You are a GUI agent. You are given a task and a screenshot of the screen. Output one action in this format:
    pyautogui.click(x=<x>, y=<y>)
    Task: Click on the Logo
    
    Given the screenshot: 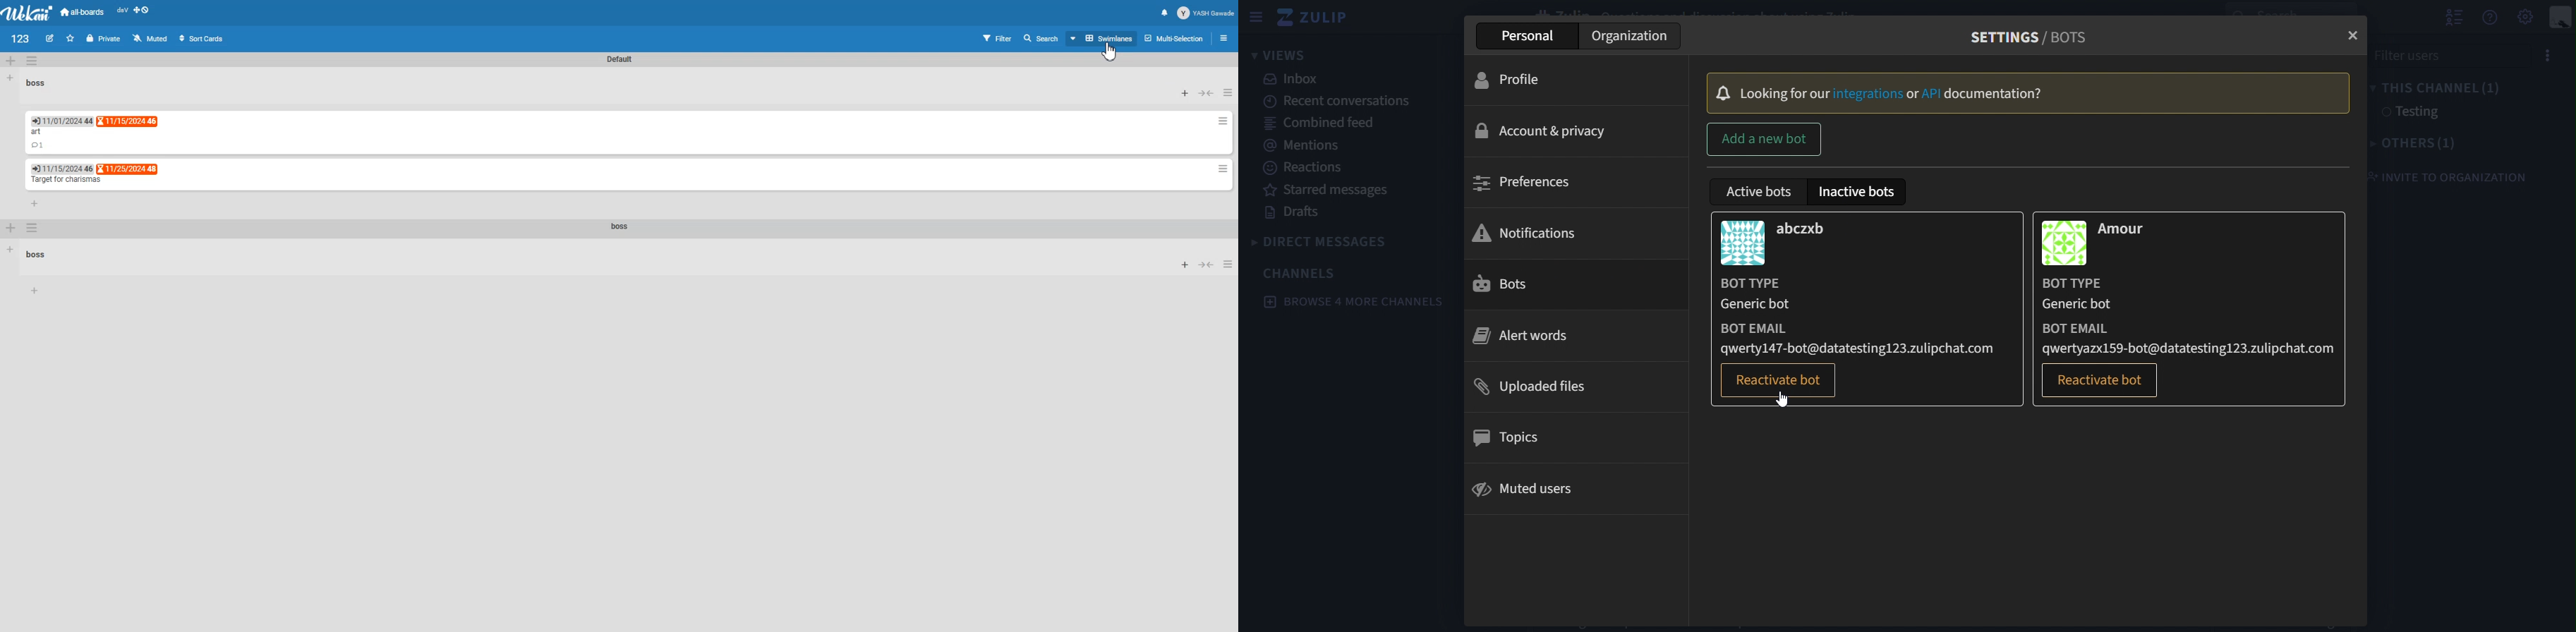 What is the action you would take?
    pyautogui.click(x=28, y=13)
    